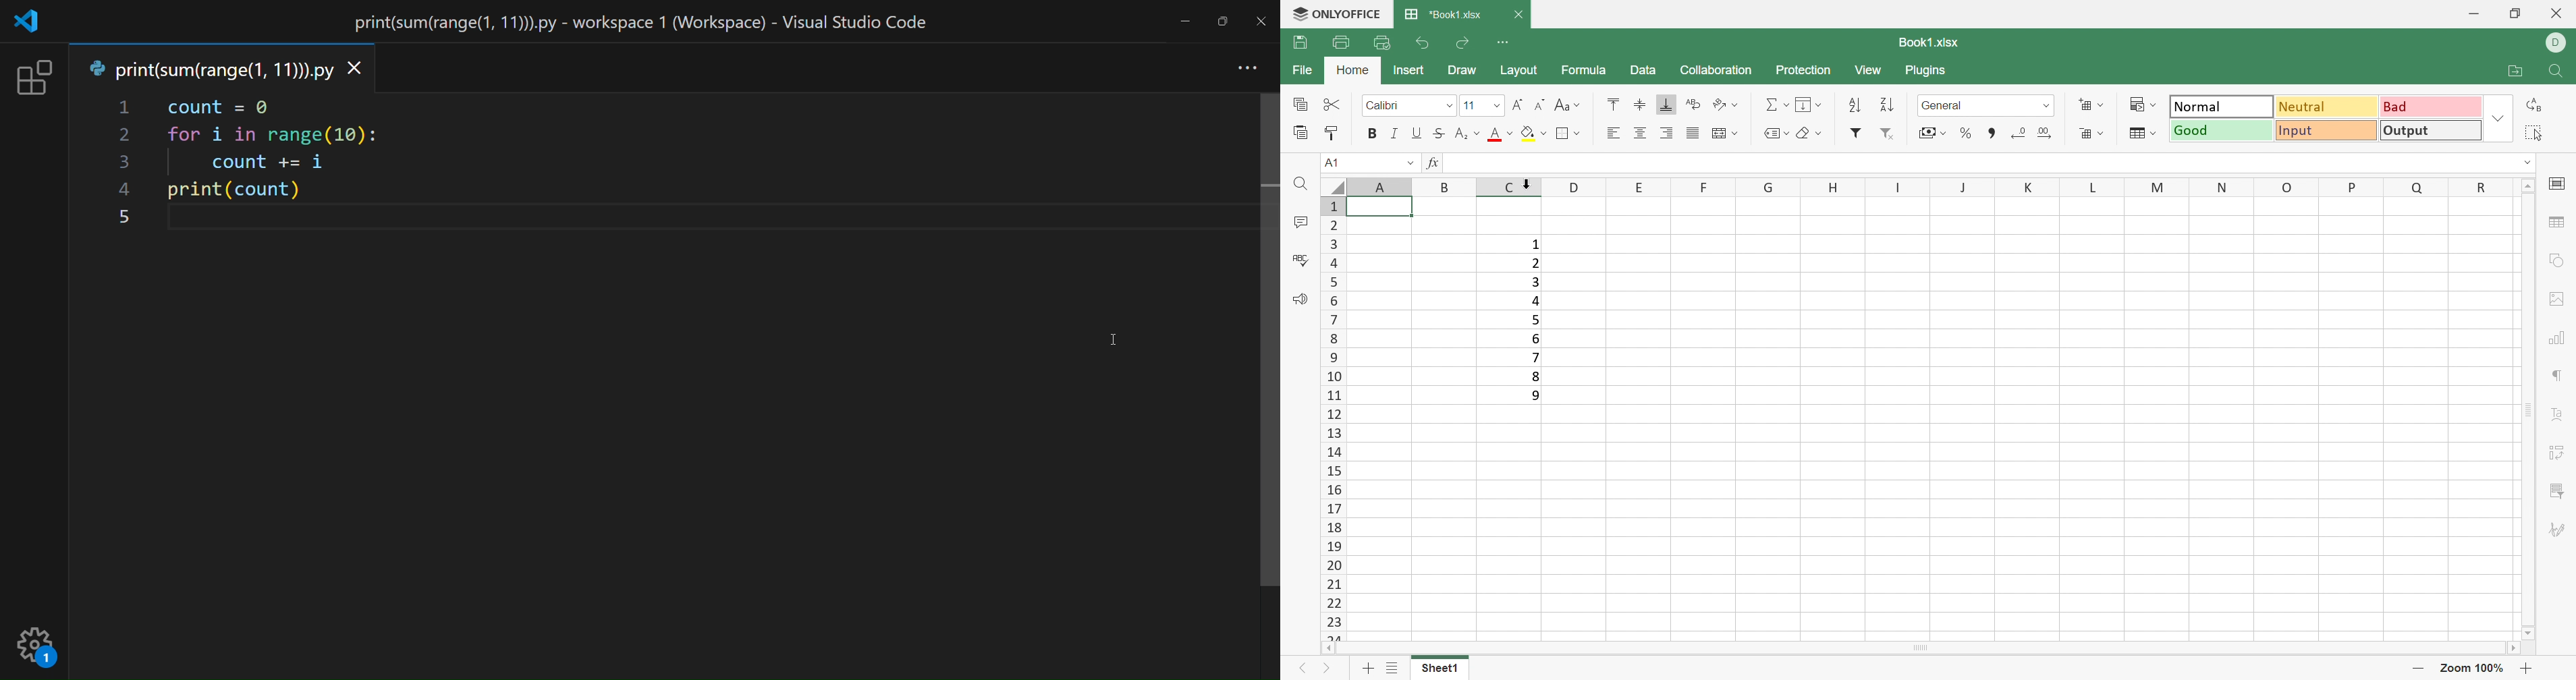 This screenshot has width=2576, height=700. I want to click on tab name, so click(208, 69).